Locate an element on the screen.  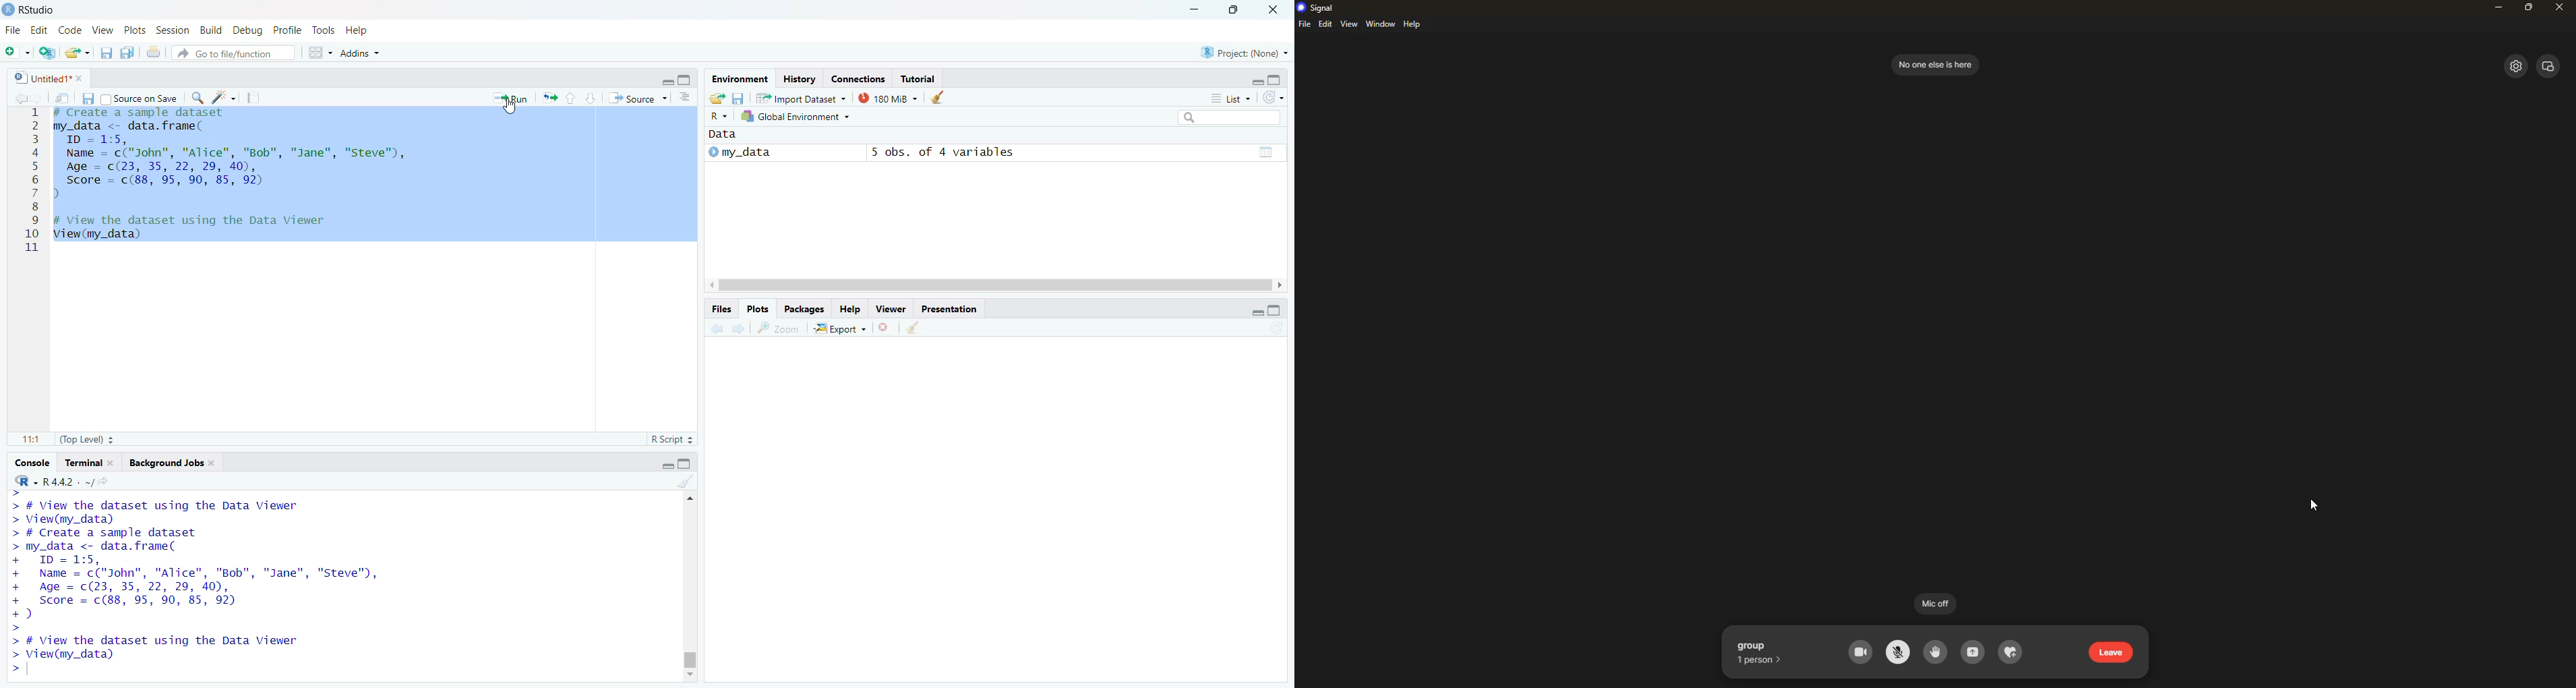
Plots is located at coordinates (761, 310).